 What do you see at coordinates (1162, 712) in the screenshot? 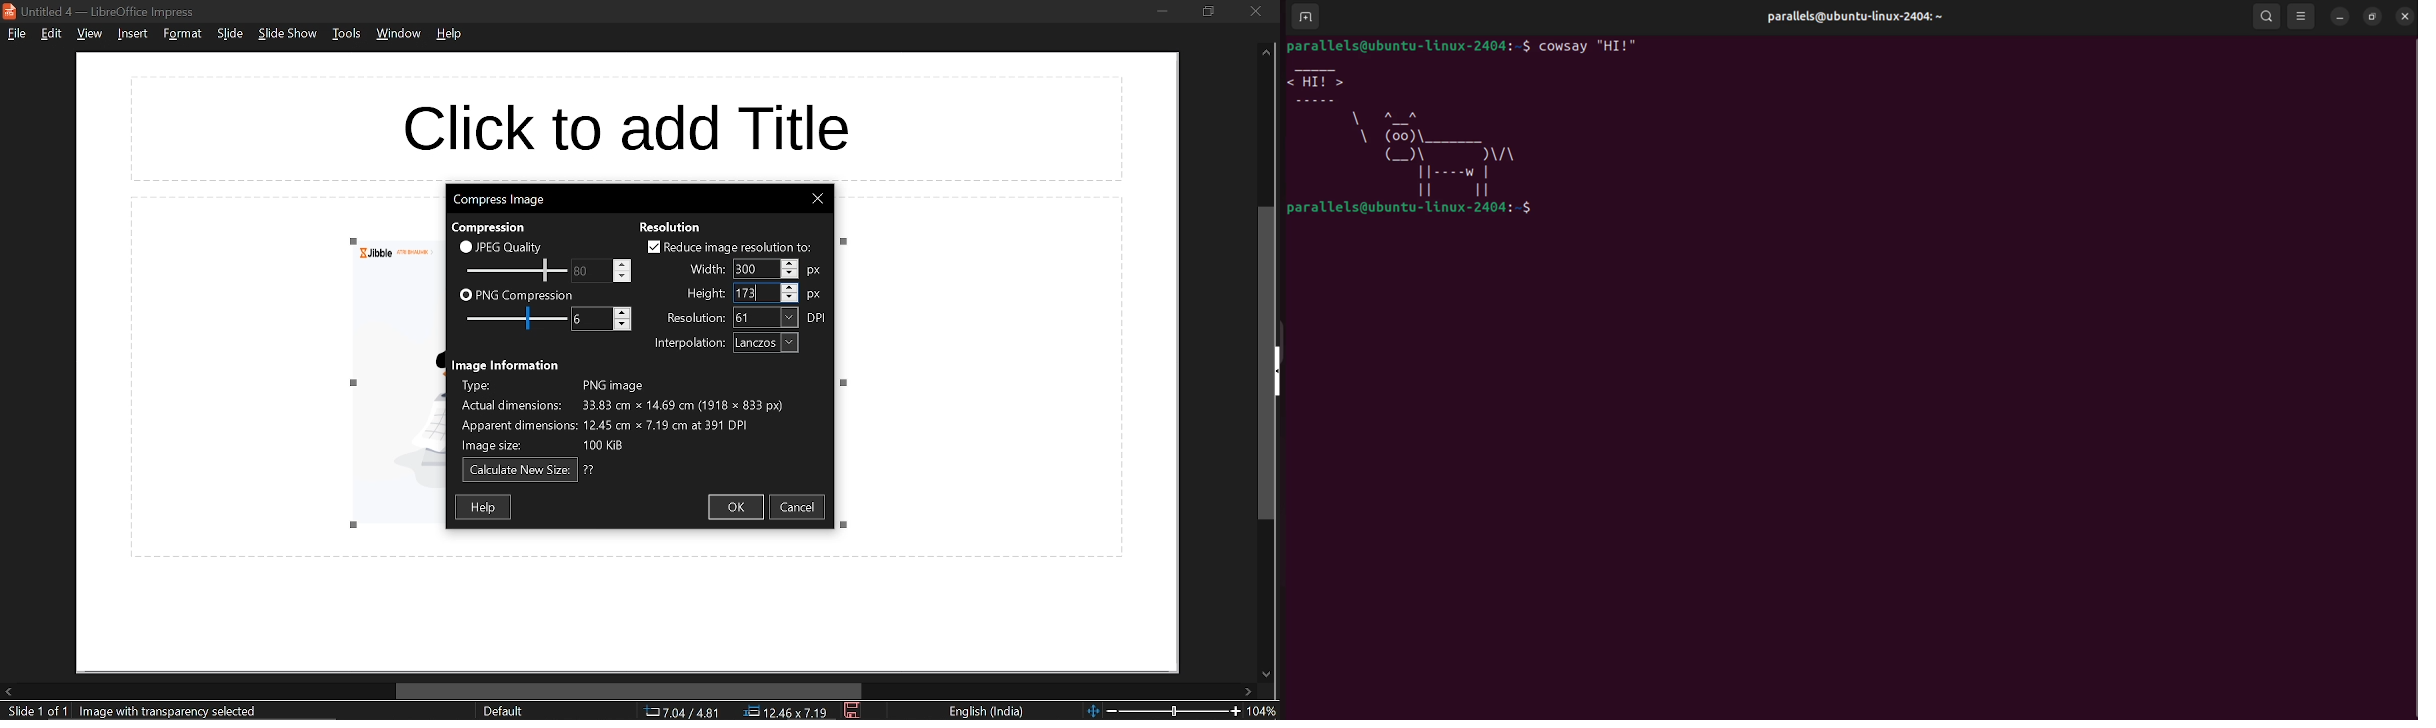
I see `change zoom` at bounding box center [1162, 712].